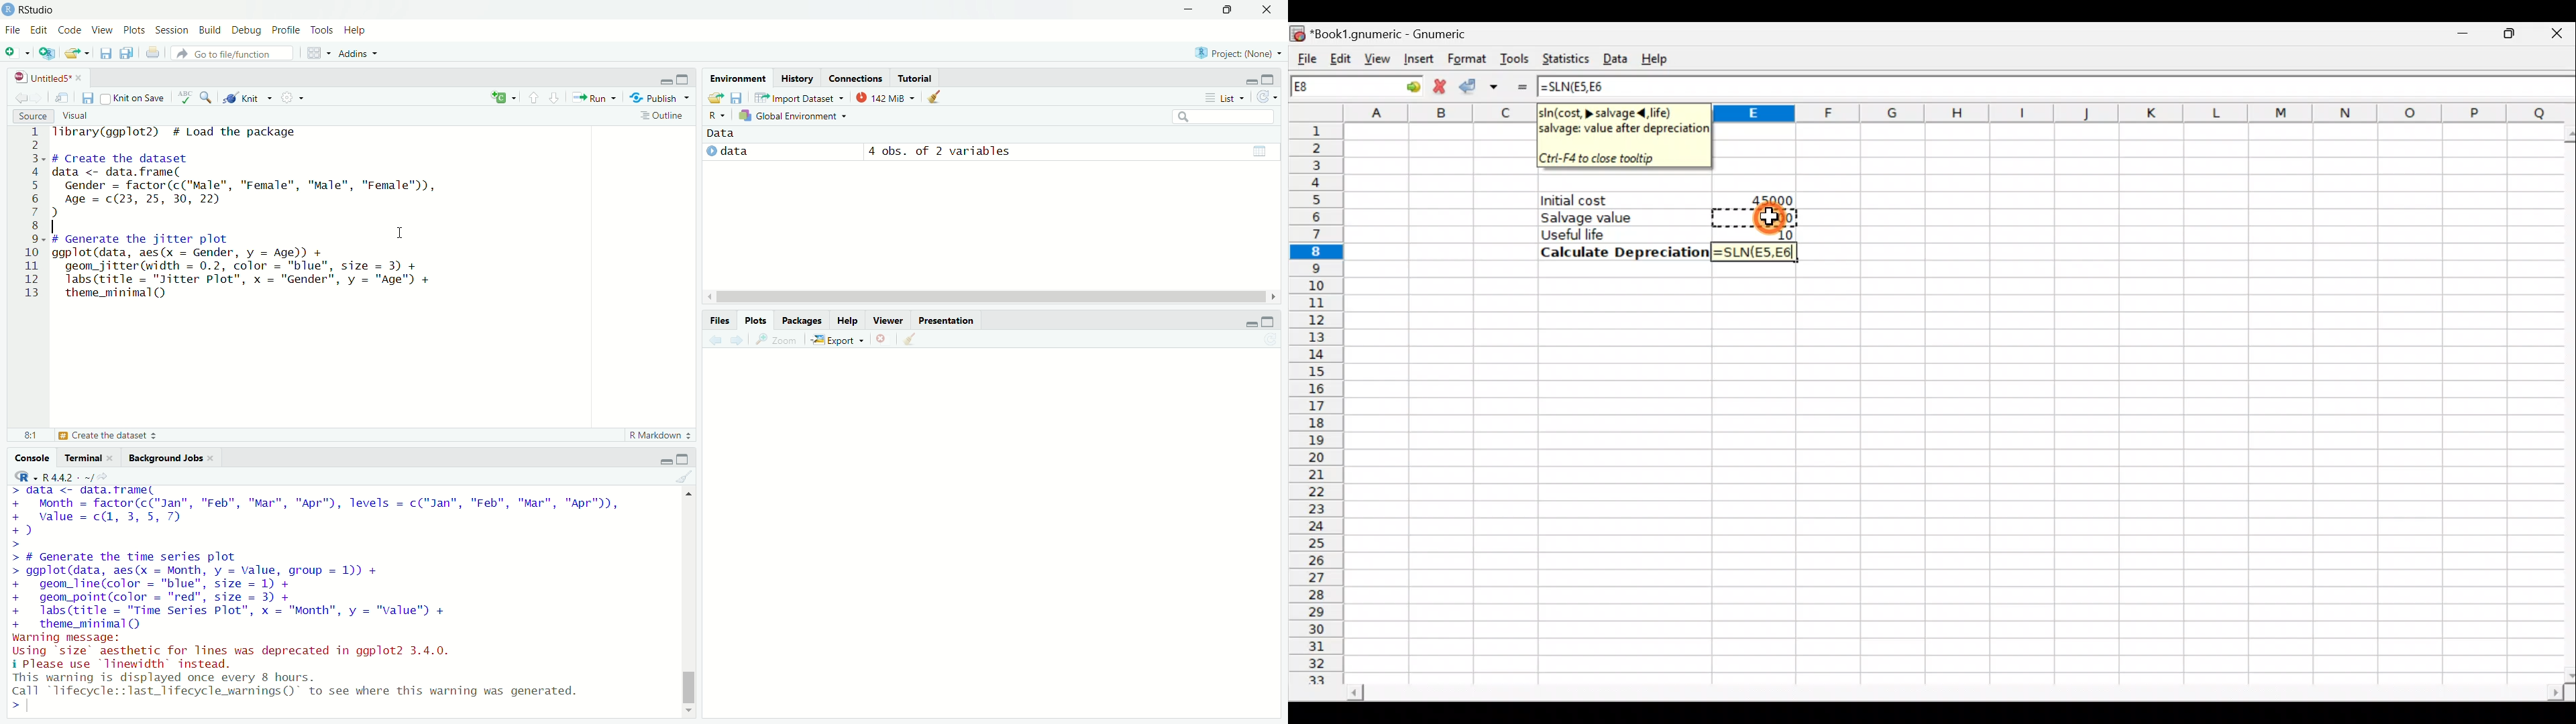 The height and width of the screenshot is (728, 2576). Describe the element at coordinates (1417, 59) in the screenshot. I see `Insert` at that location.